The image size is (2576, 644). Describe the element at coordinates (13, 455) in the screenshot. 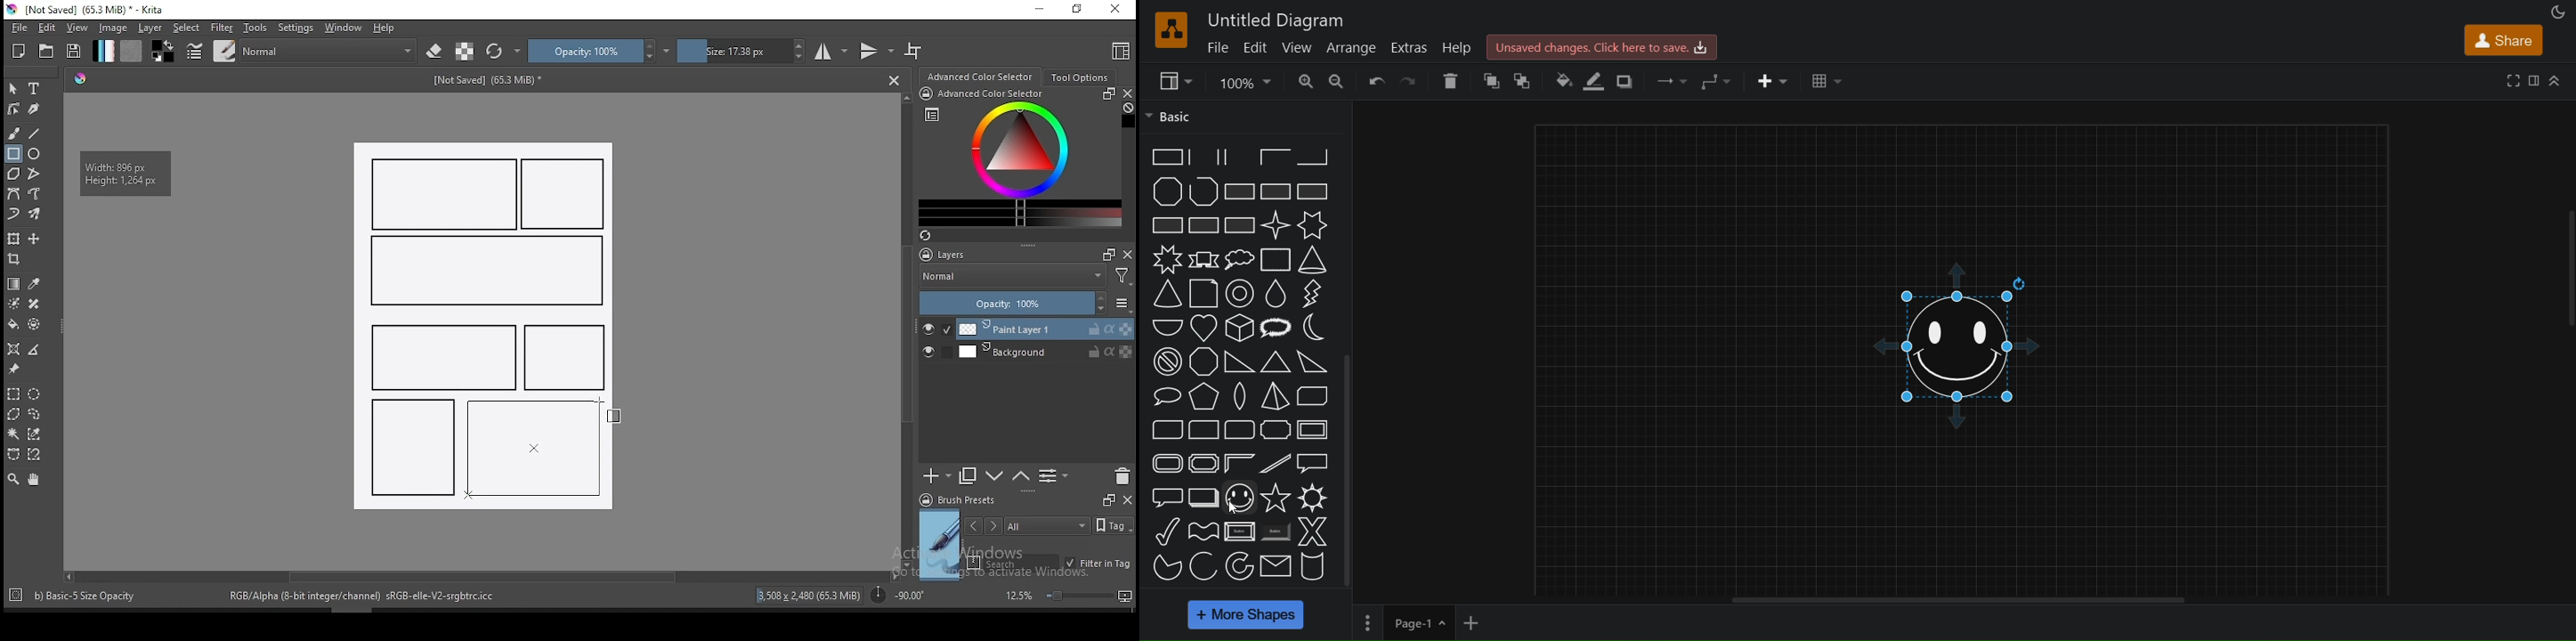

I see `bezier curve selection tool` at that location.